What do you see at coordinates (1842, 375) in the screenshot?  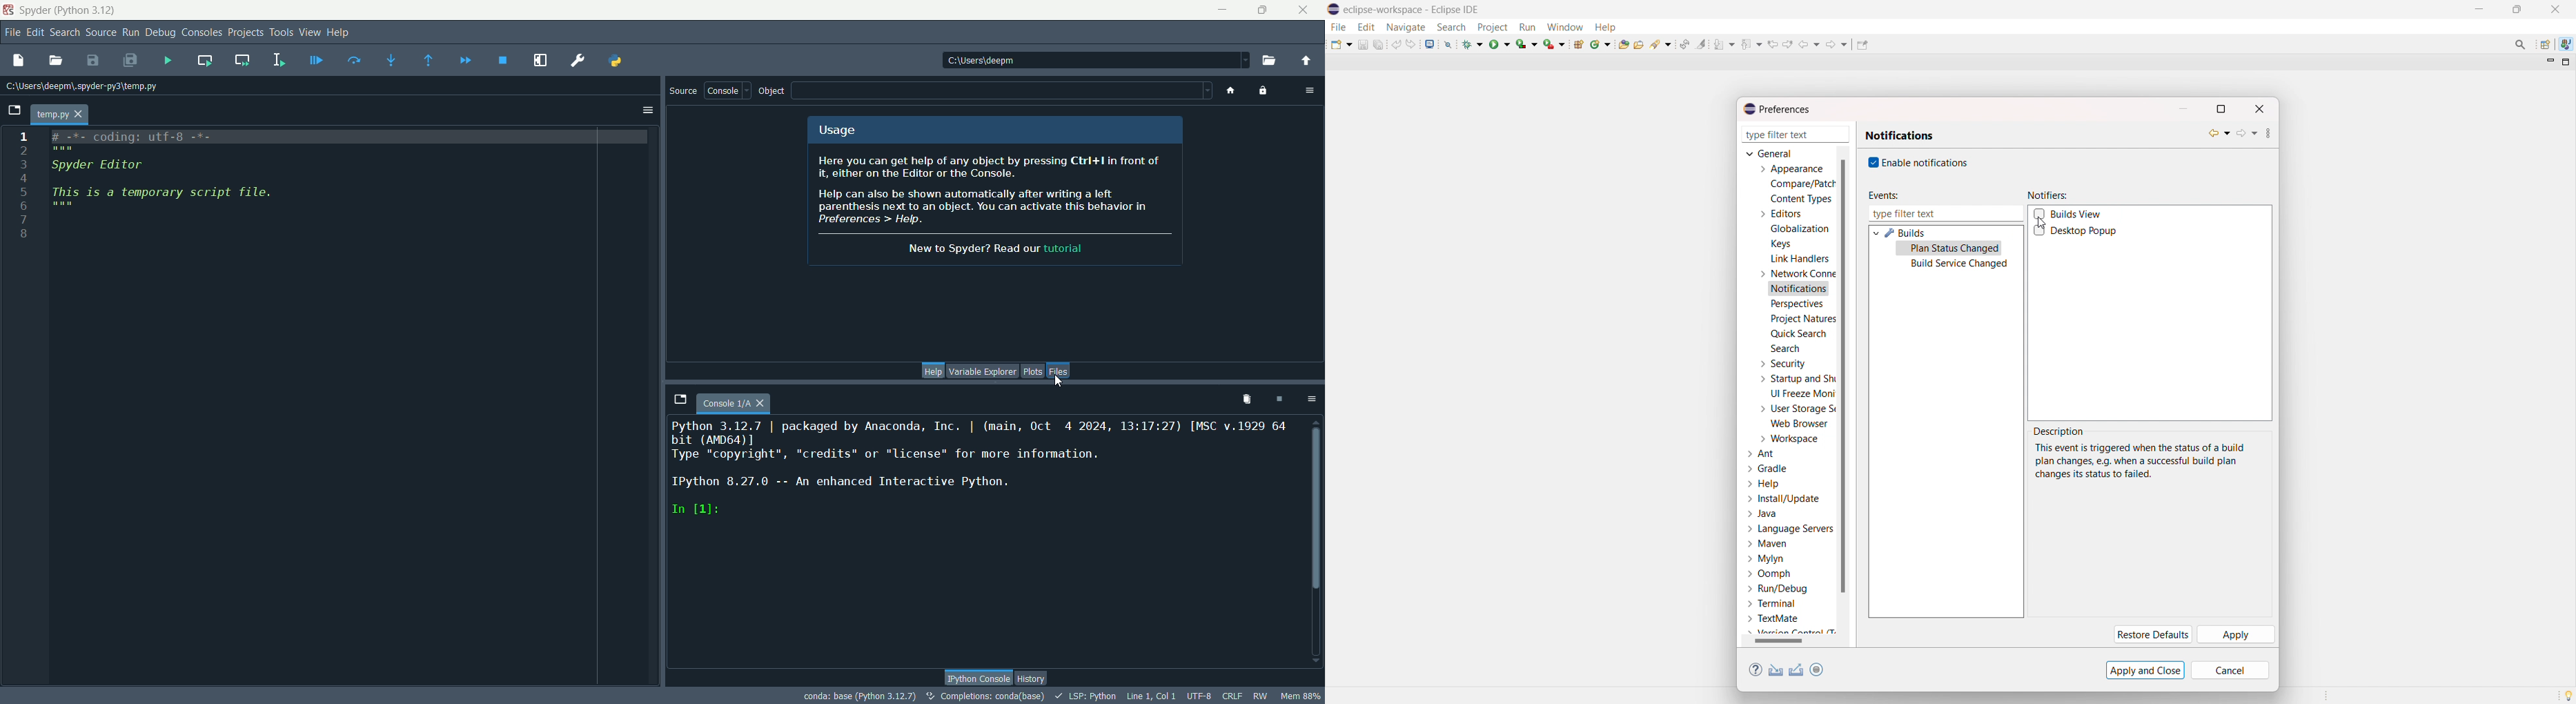 I see `vertical scrollbar` at bounding box center [1842, 375].